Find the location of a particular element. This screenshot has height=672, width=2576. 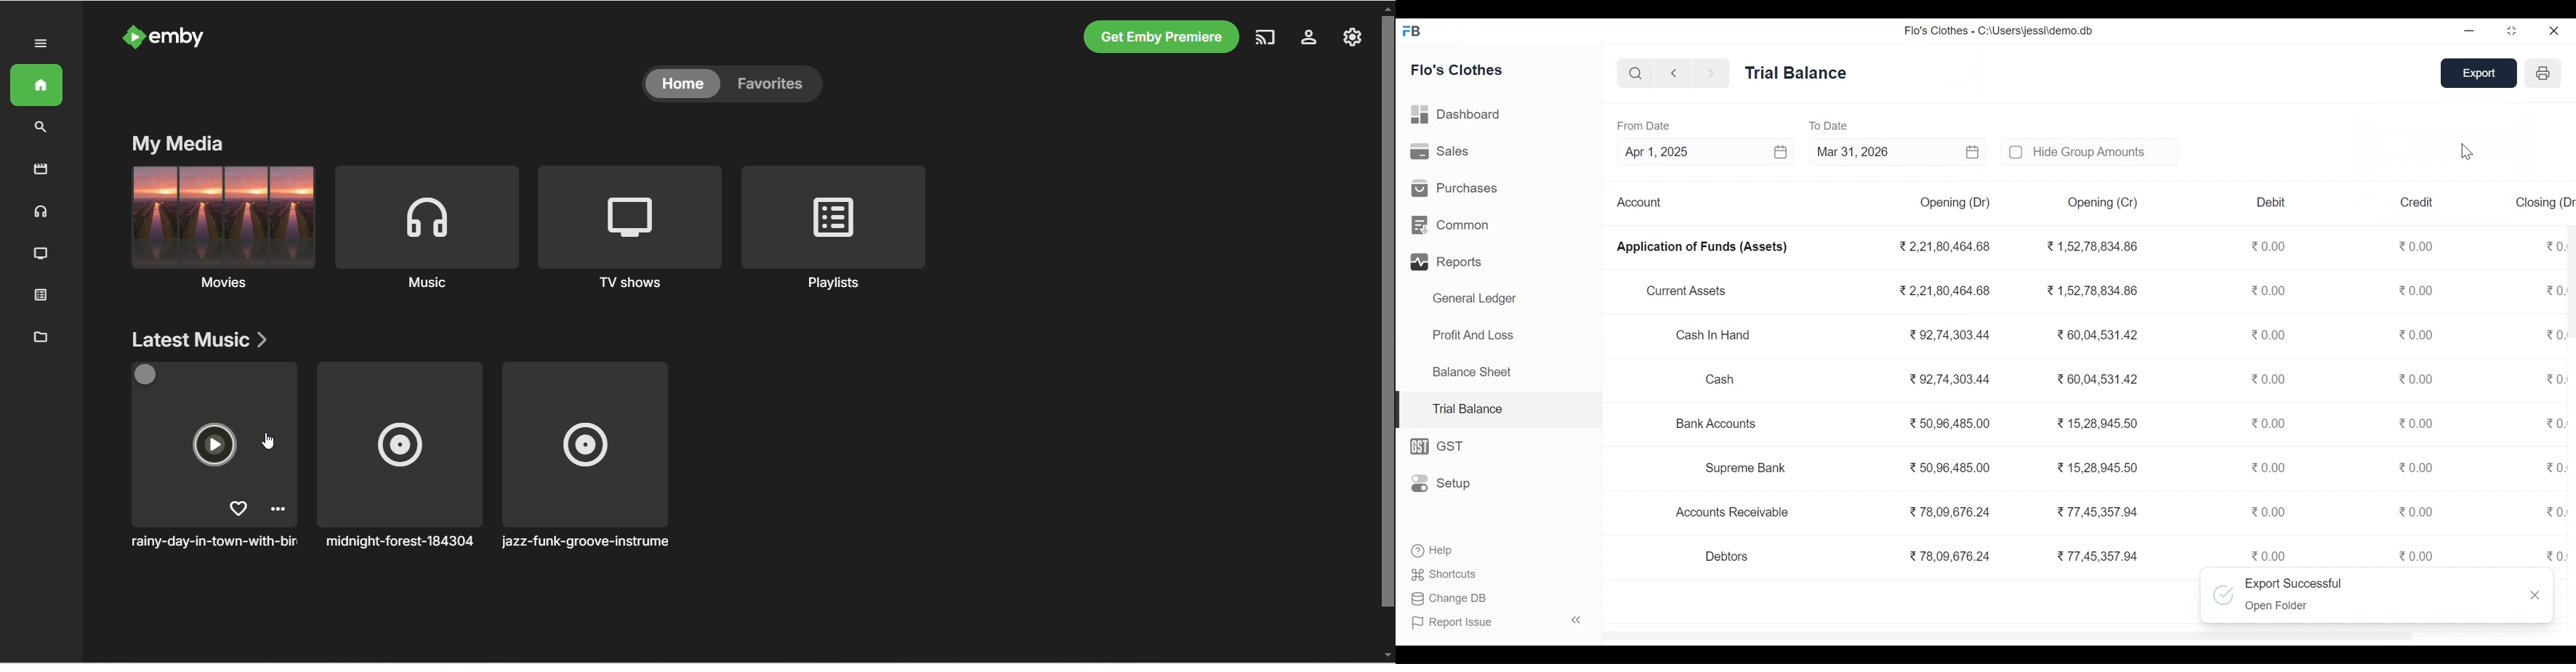

Apr 1, 2025 is located at coordinates (1704, 151).